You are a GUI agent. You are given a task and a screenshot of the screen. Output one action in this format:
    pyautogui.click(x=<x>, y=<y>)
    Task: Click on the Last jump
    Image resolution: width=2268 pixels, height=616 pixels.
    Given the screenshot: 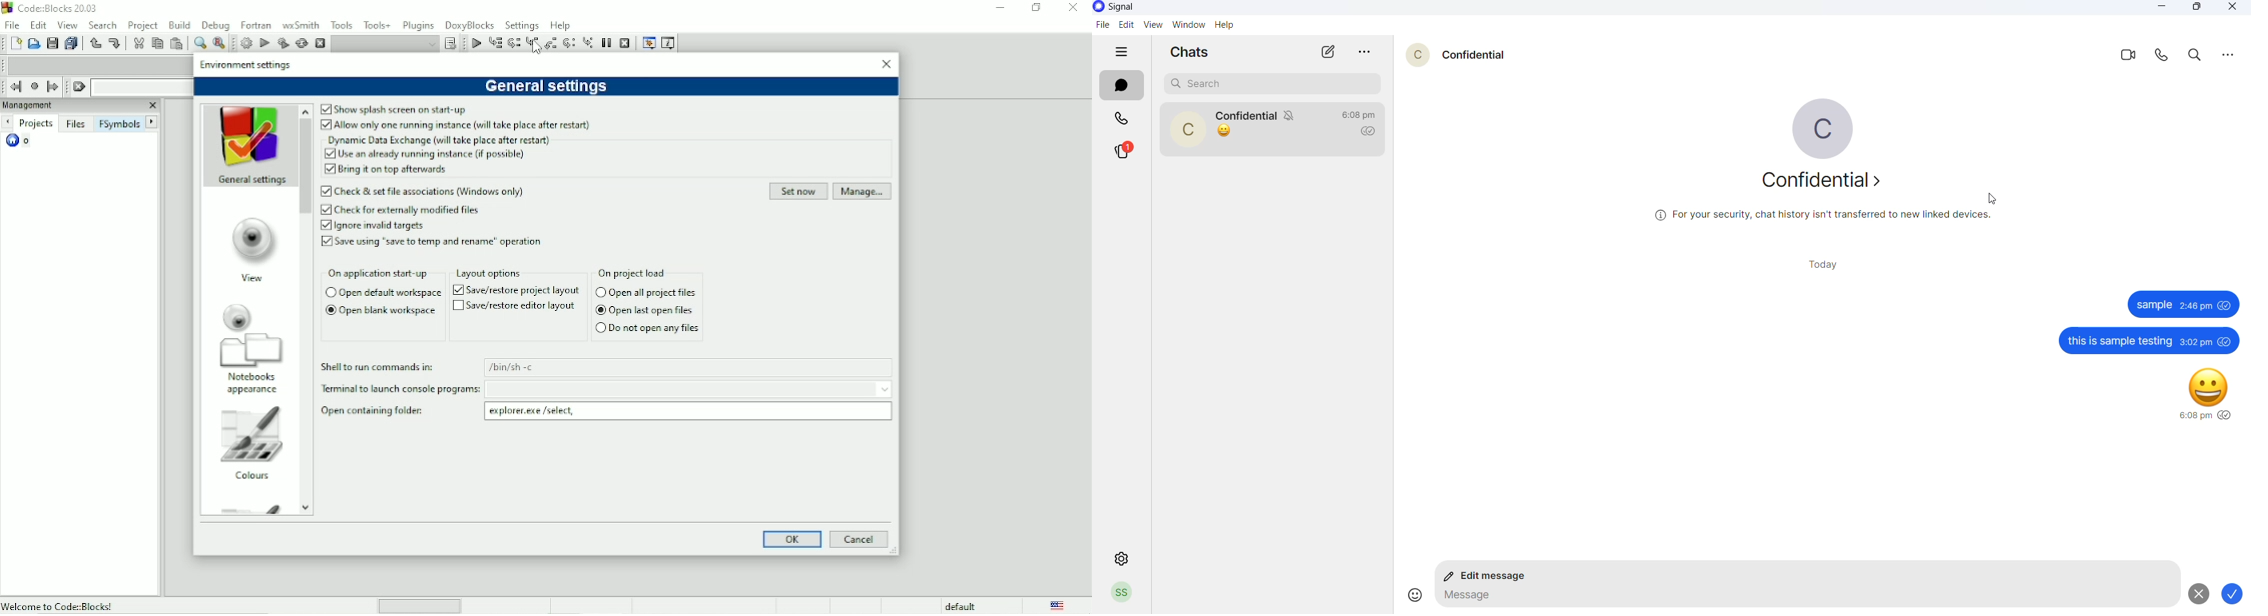 What is the action you would take?
    pyautogui.click(x=34, y=87)
    